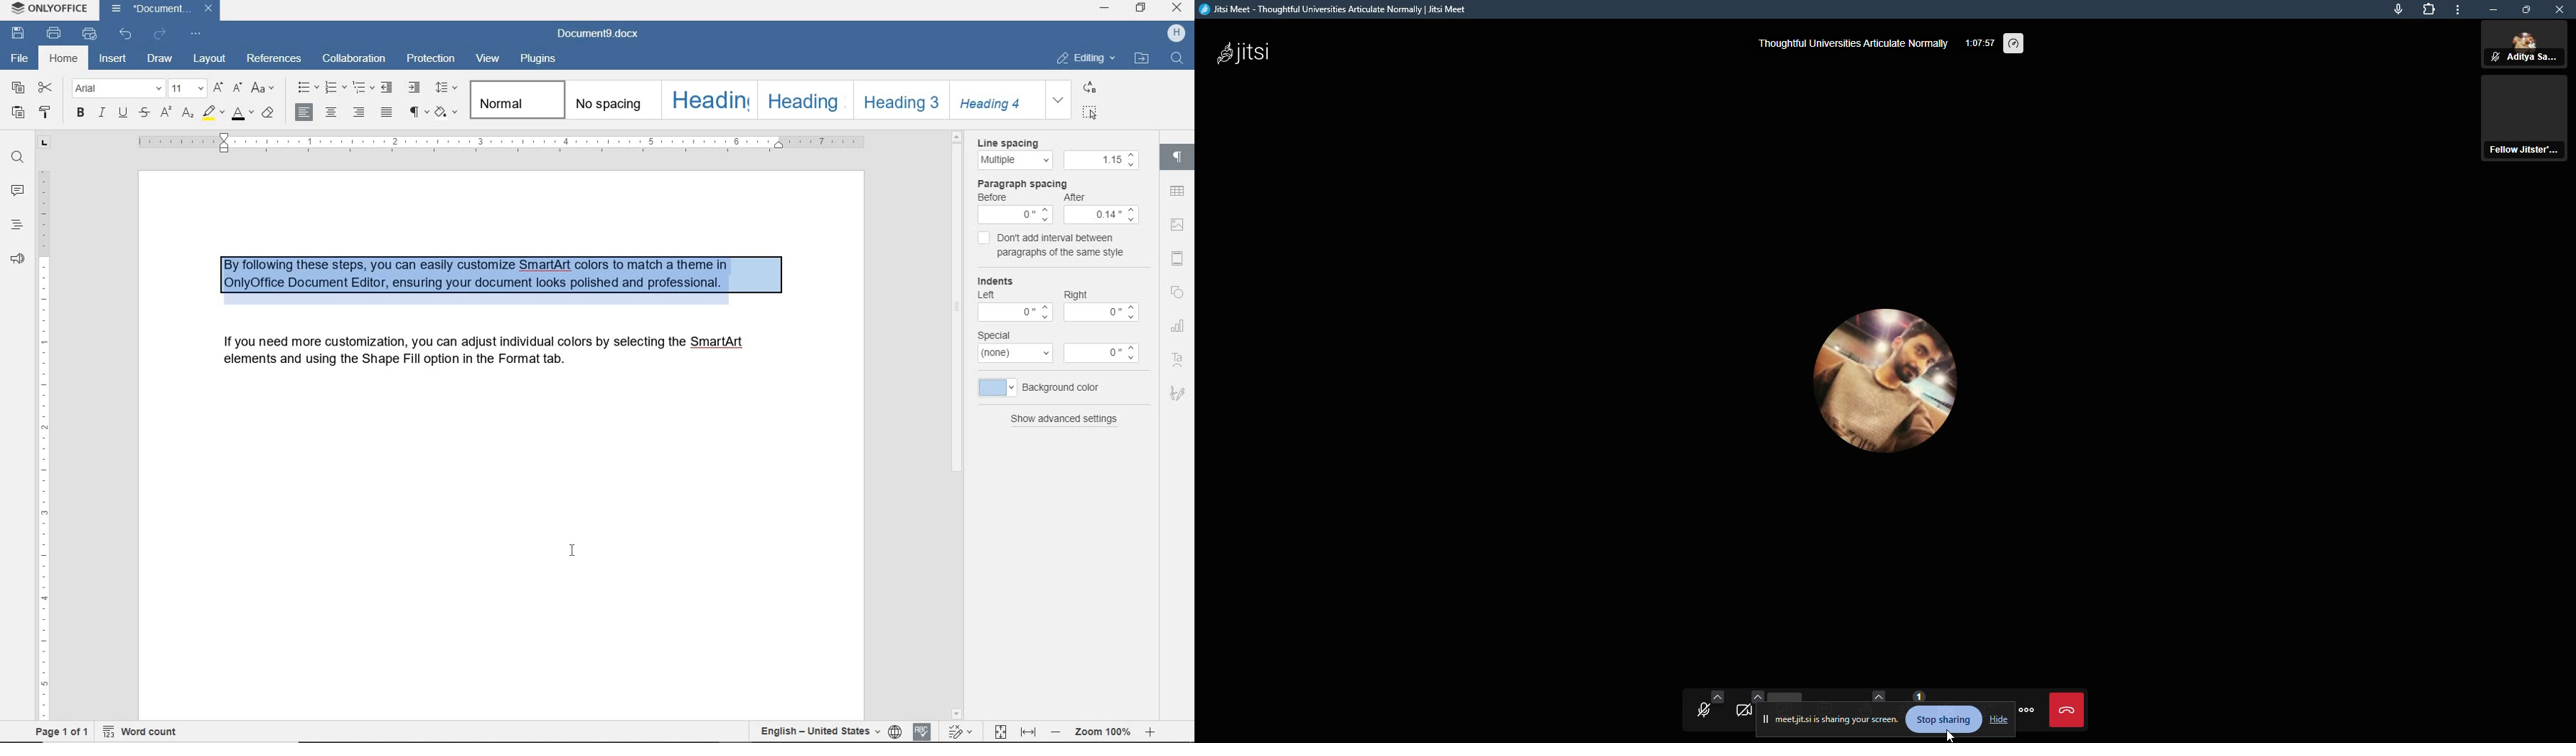  What do you see at coordinates (2398, 9) in the screenshot?
I see `microphone` at bounding box center [2398, 9].